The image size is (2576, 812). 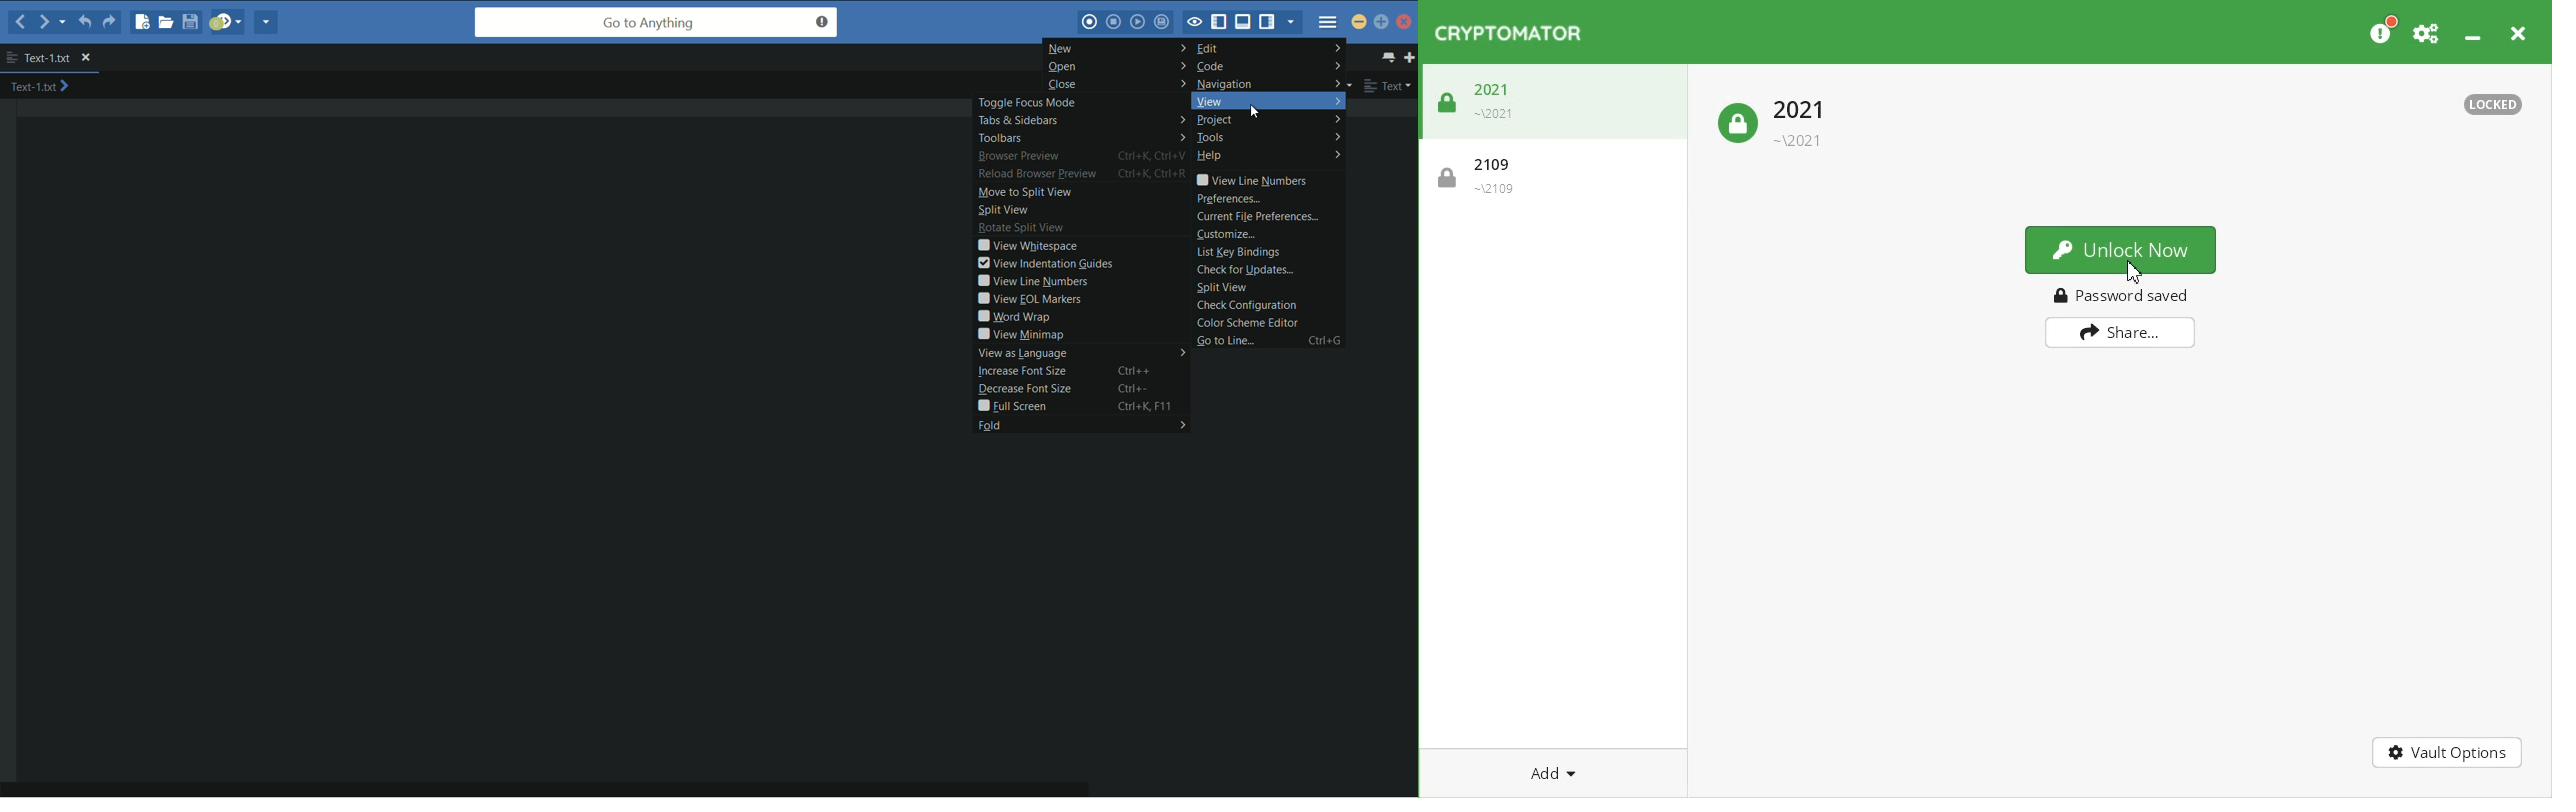 I want to click on Ctrl++, so click(x=1128, y=369).